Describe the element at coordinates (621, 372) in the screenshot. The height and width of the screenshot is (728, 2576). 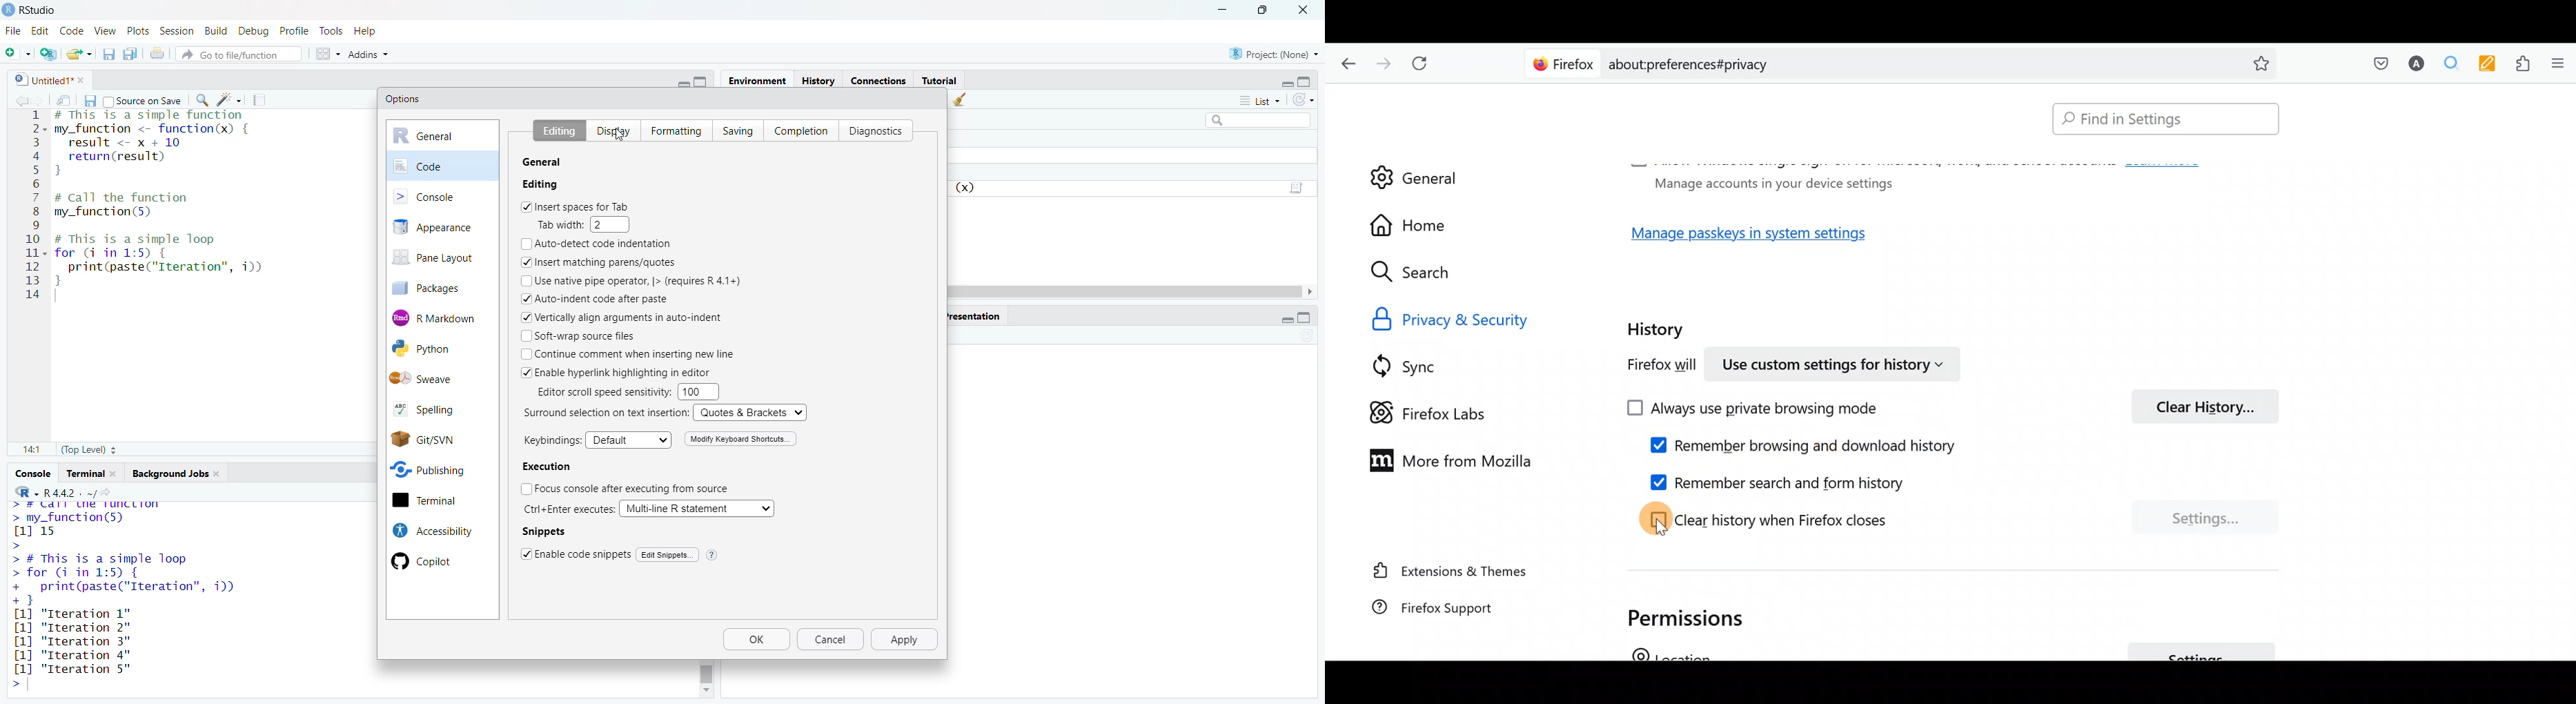
I see `Enable hyperlink highlighting in editor` at that location.